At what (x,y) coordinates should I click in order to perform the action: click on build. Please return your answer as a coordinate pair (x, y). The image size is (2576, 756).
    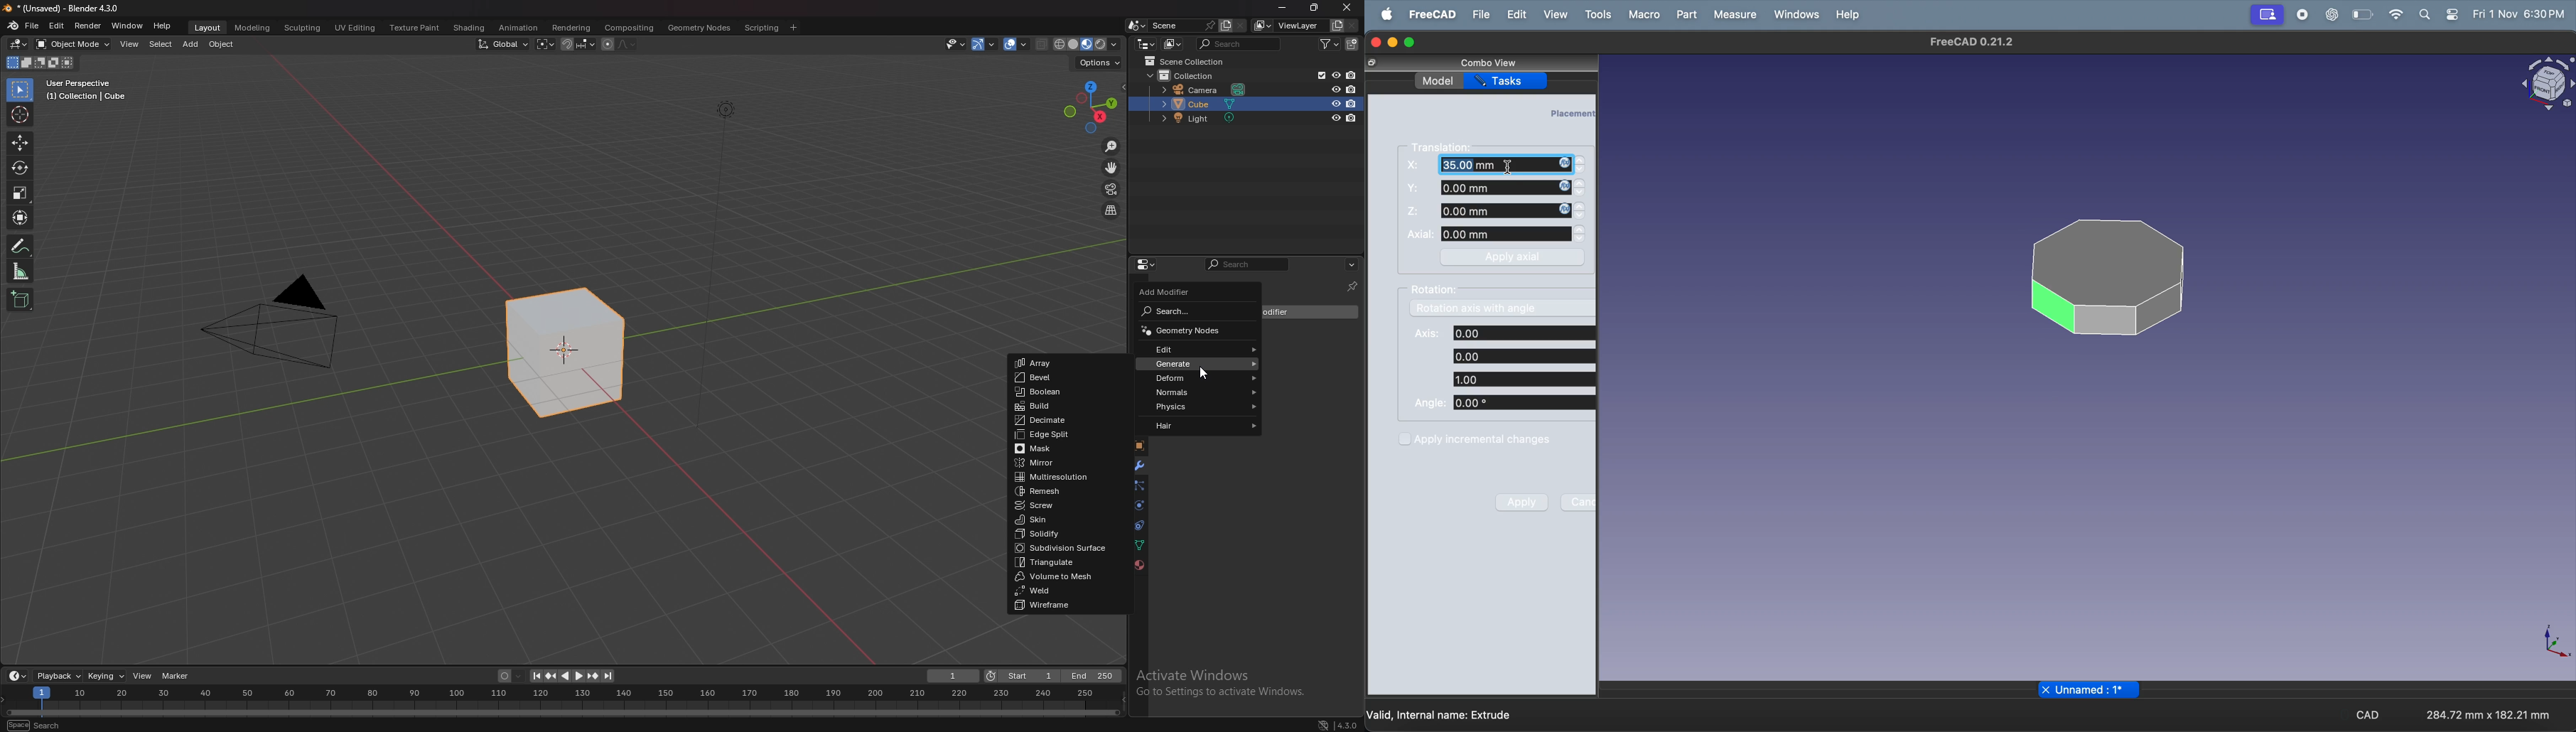
    Looking at the image, I should click on (1068, 406).